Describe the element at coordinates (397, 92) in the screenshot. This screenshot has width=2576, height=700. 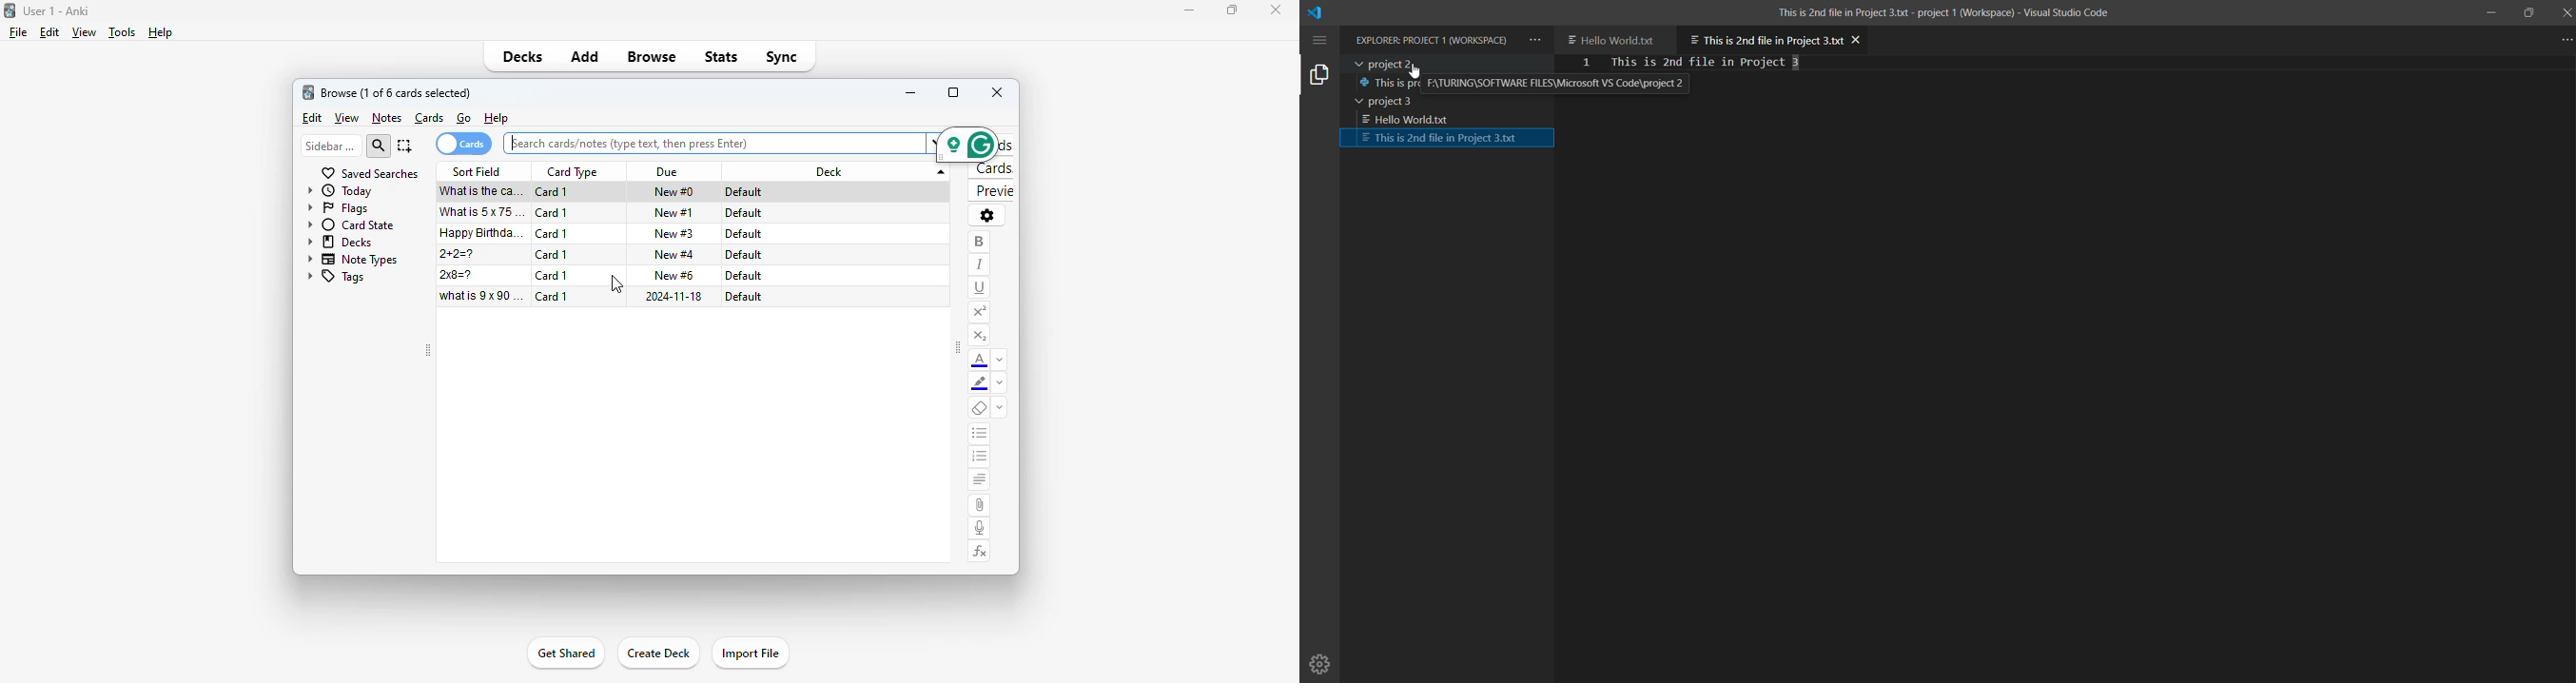
I see `browse (1 of 6 cards selected)` at that location.